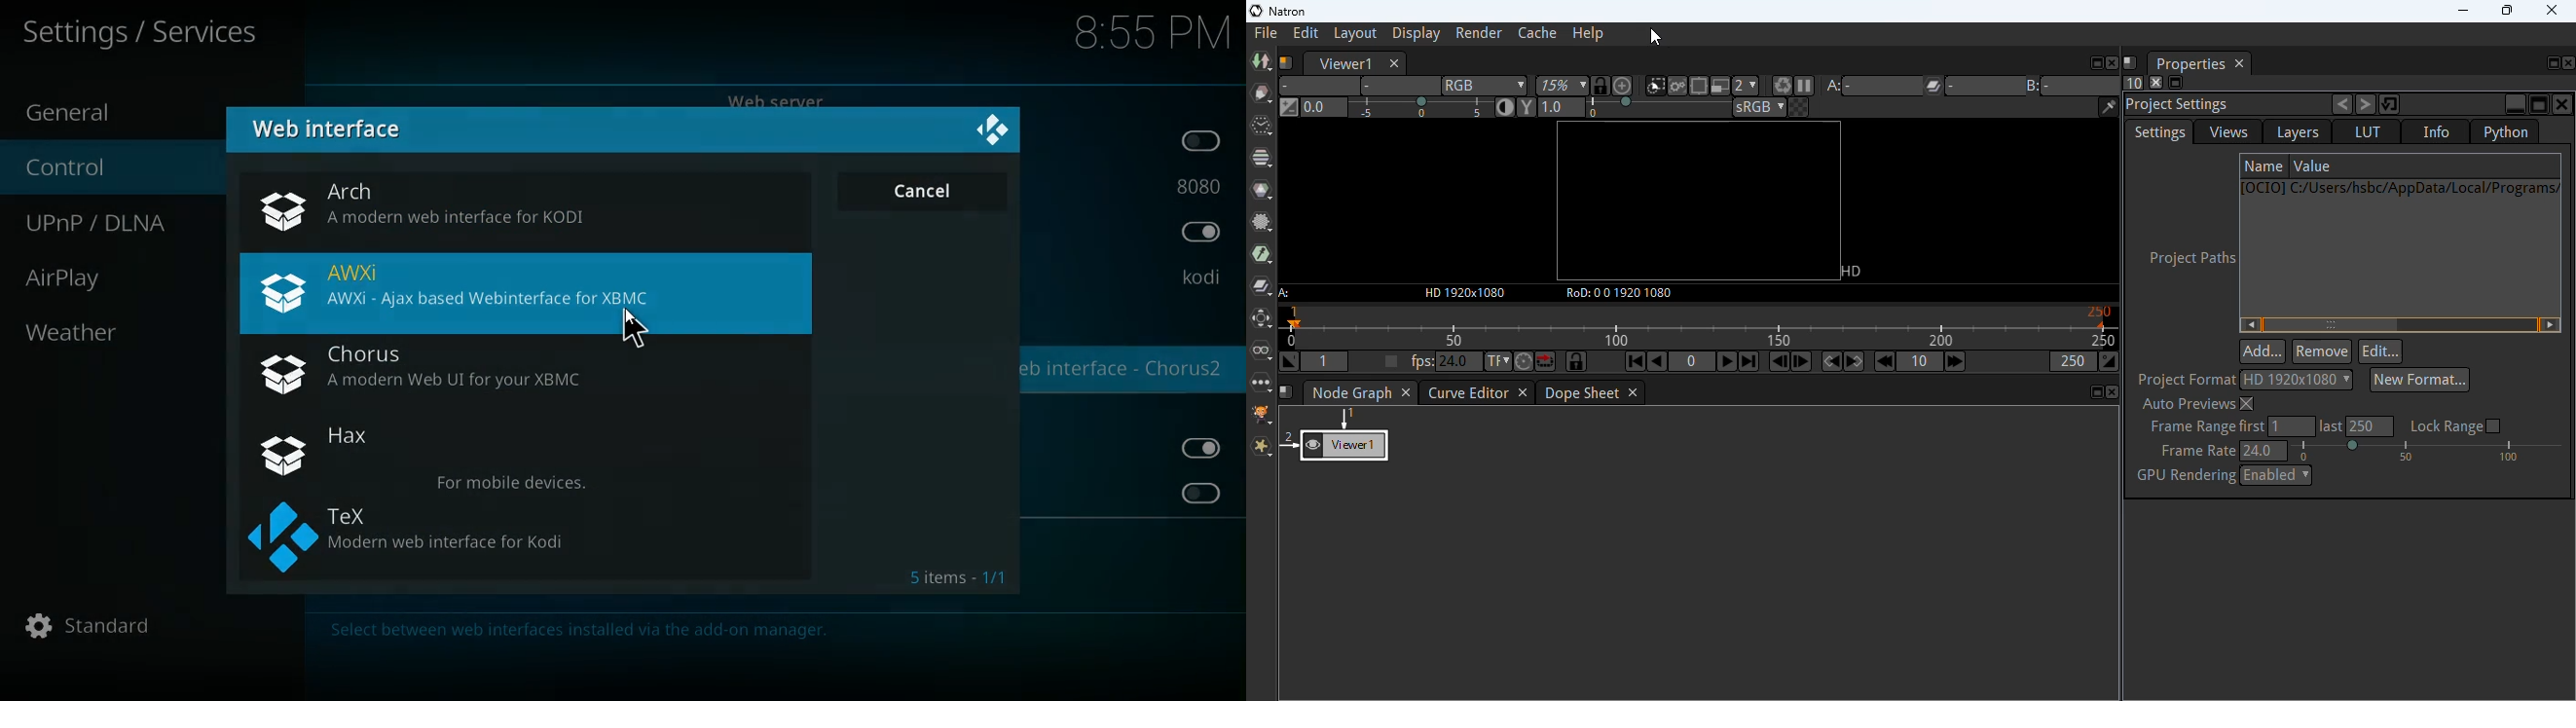 The width and height of the screenshot is (2576, 728). Describe the element at coordinates (2240, 64) in the screenshot. I see `close tab` at that location.